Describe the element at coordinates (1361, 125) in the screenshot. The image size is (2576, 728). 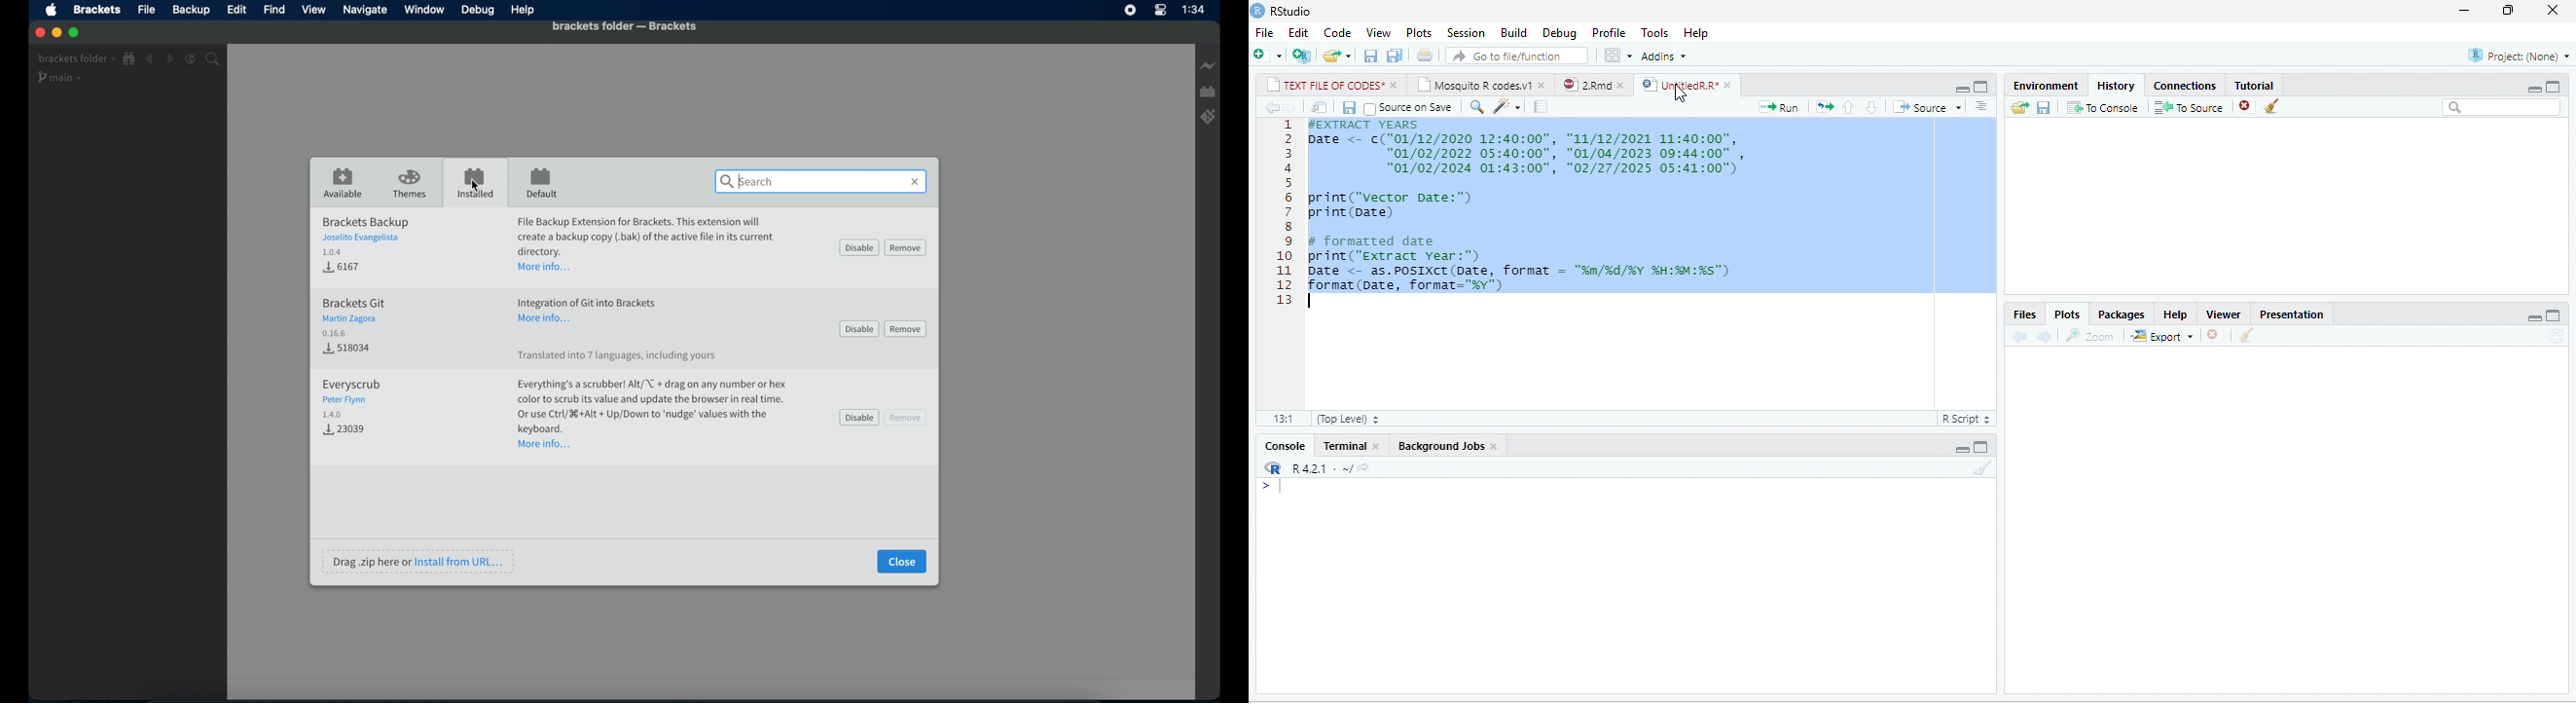
I see `#EXTRACT YEARS` at that location.